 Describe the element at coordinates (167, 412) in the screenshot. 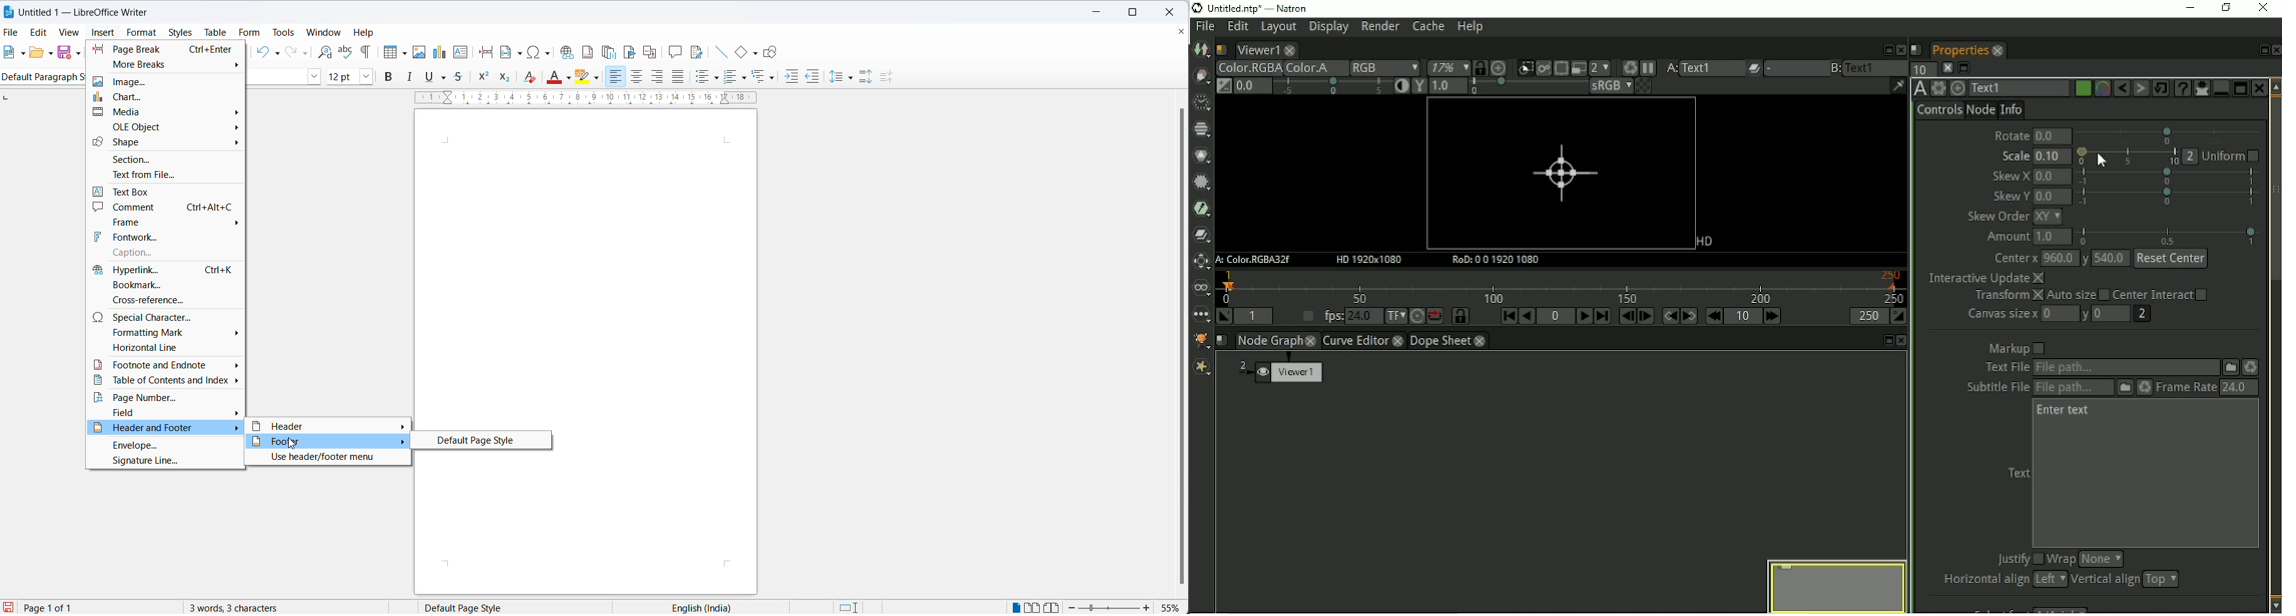

I see `field` at that location.